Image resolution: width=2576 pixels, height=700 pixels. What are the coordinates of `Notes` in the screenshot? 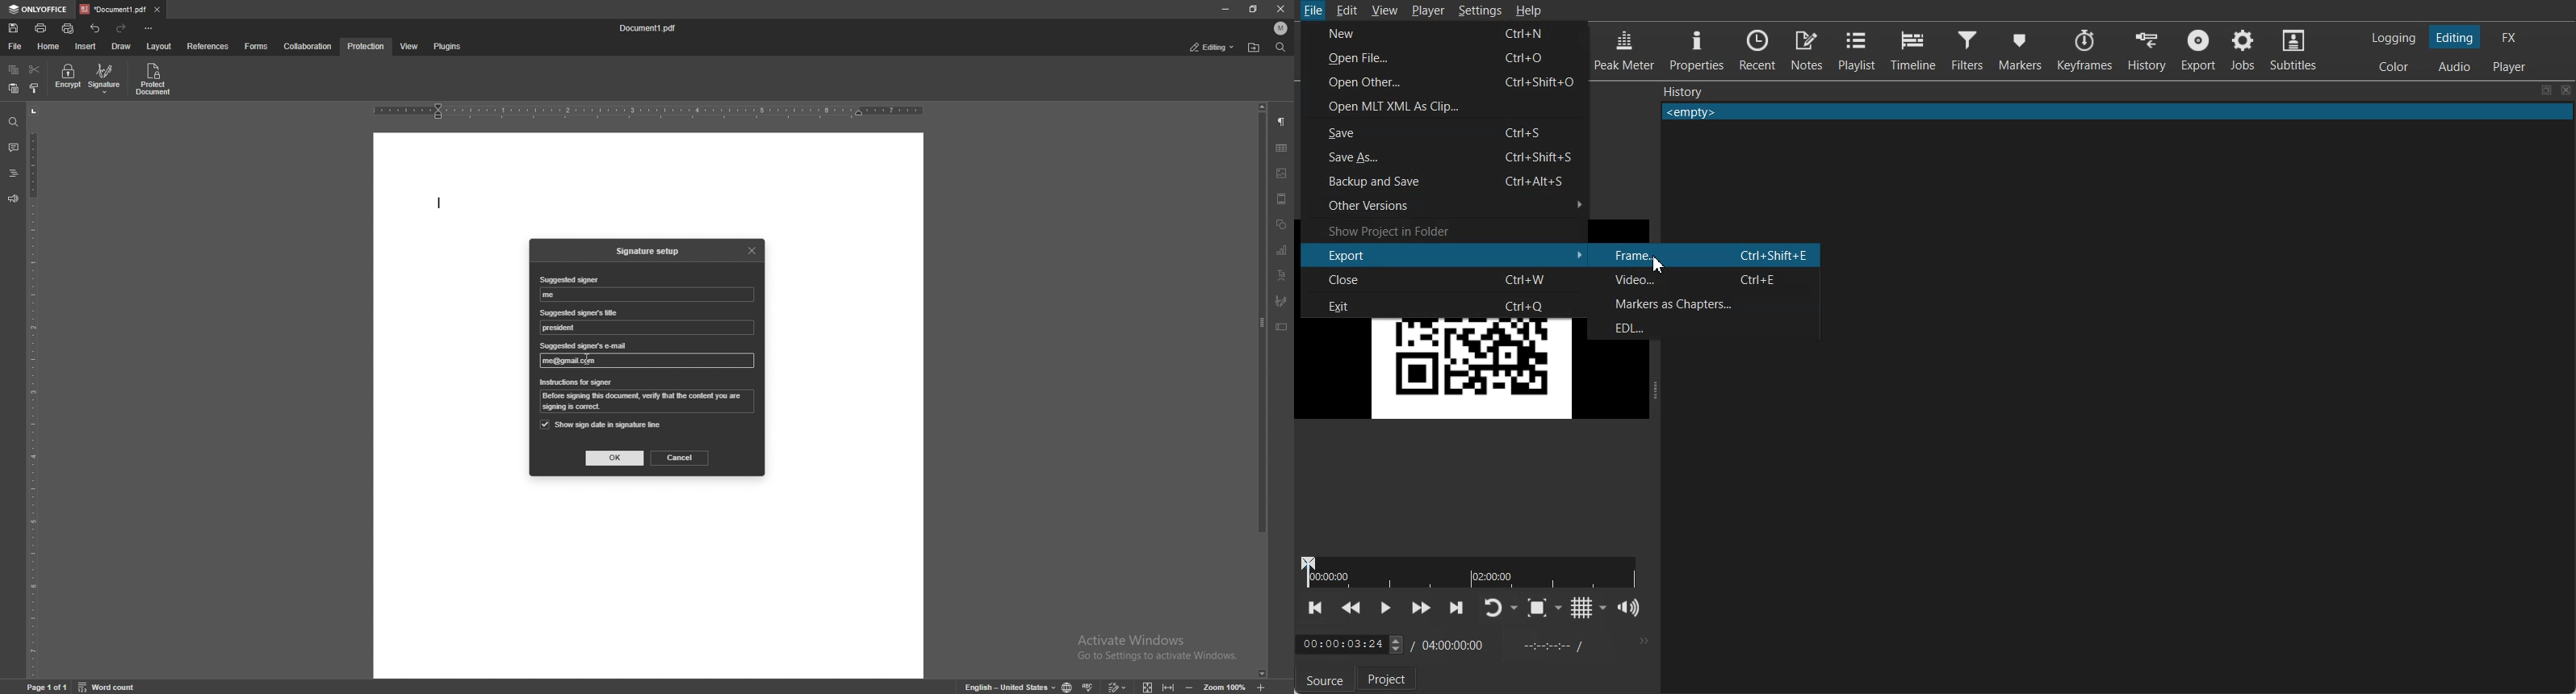 It's located at (1807, 49).